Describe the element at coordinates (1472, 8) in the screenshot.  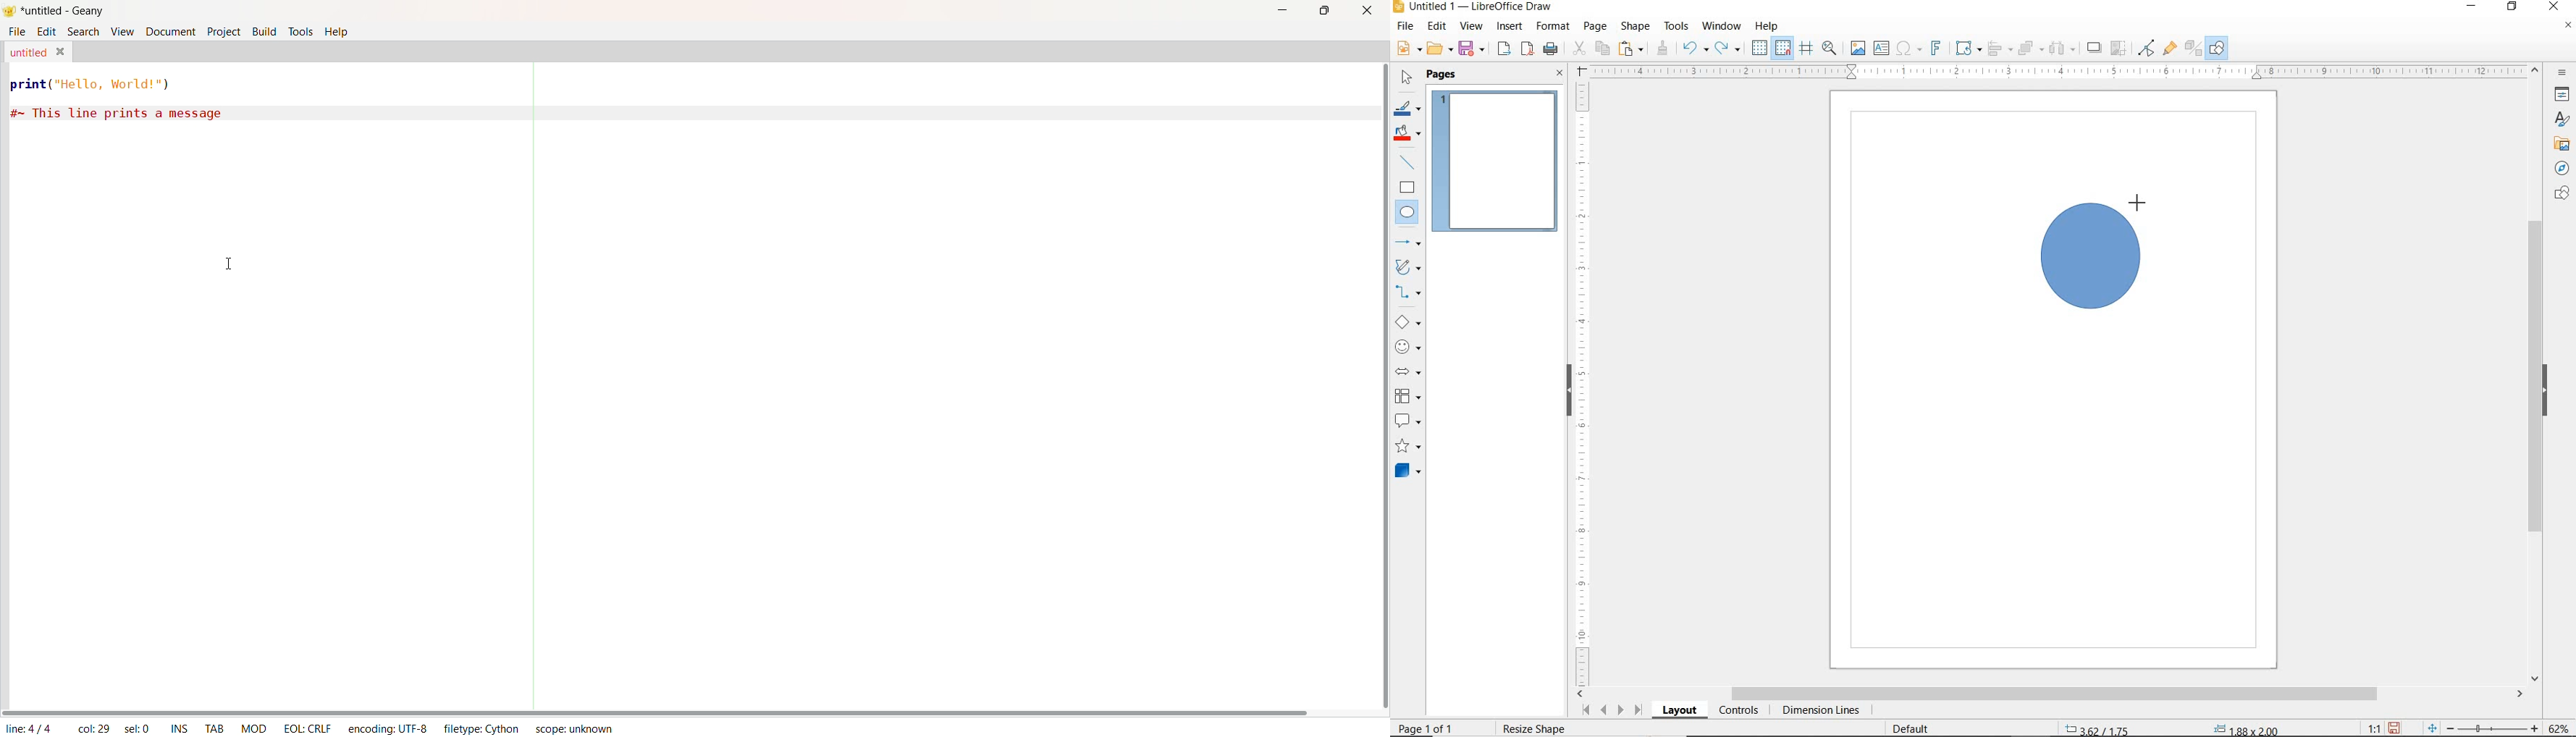
I see `FILE NAME` at that location.